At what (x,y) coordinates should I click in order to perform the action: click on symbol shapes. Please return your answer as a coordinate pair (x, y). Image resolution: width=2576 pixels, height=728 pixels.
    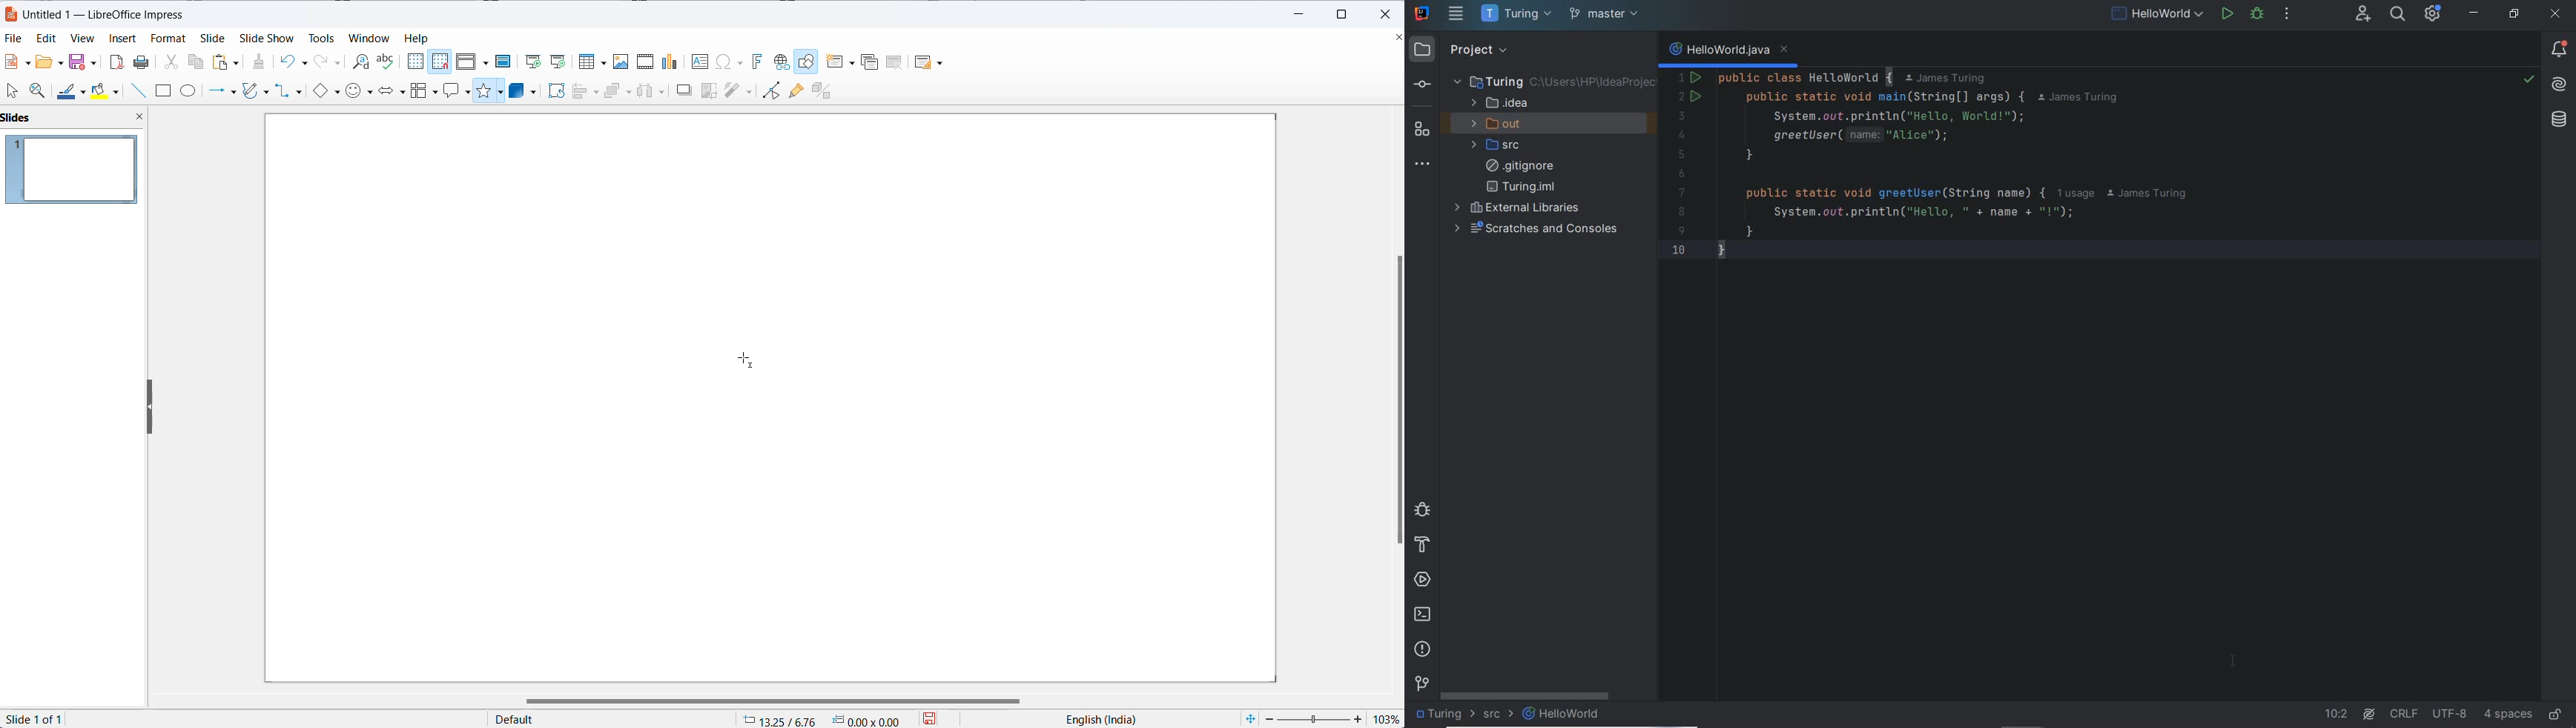
    Looking at the image, I should click on (360, 91).